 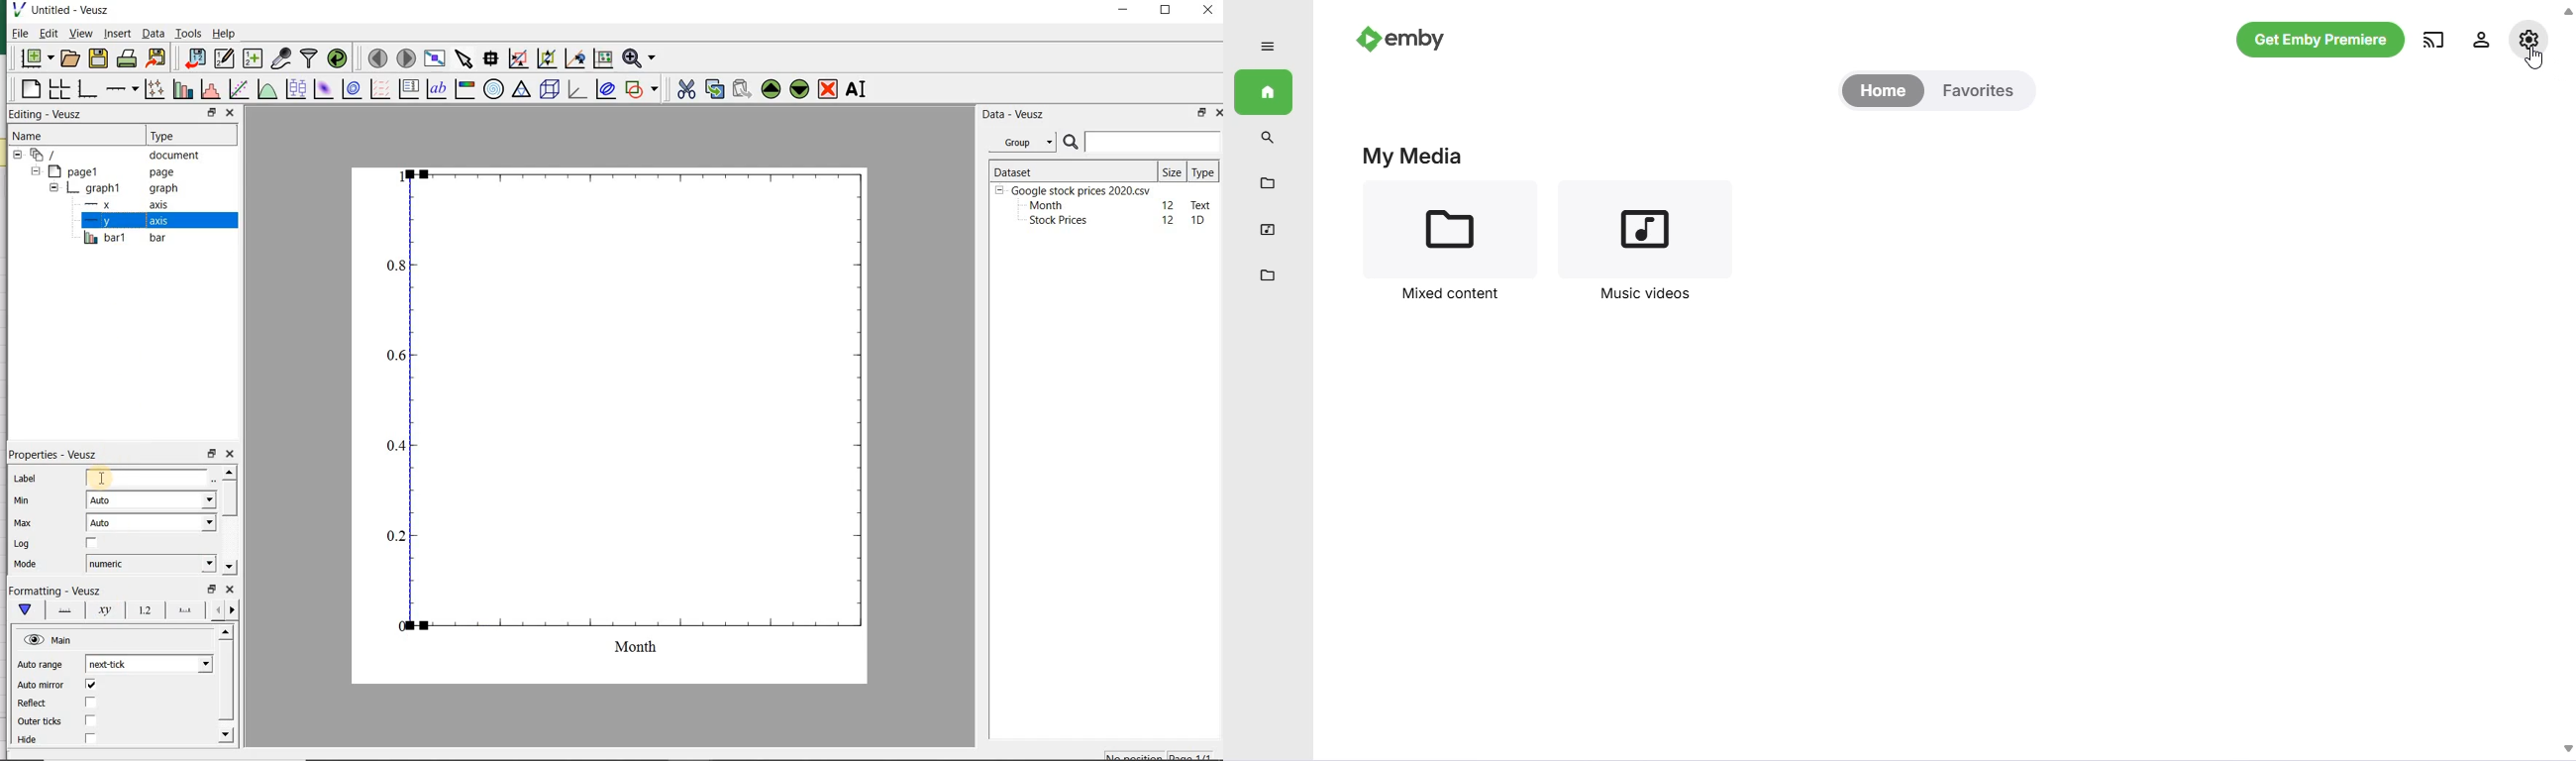 I want to click on settings, so click(x=2530, y=36).